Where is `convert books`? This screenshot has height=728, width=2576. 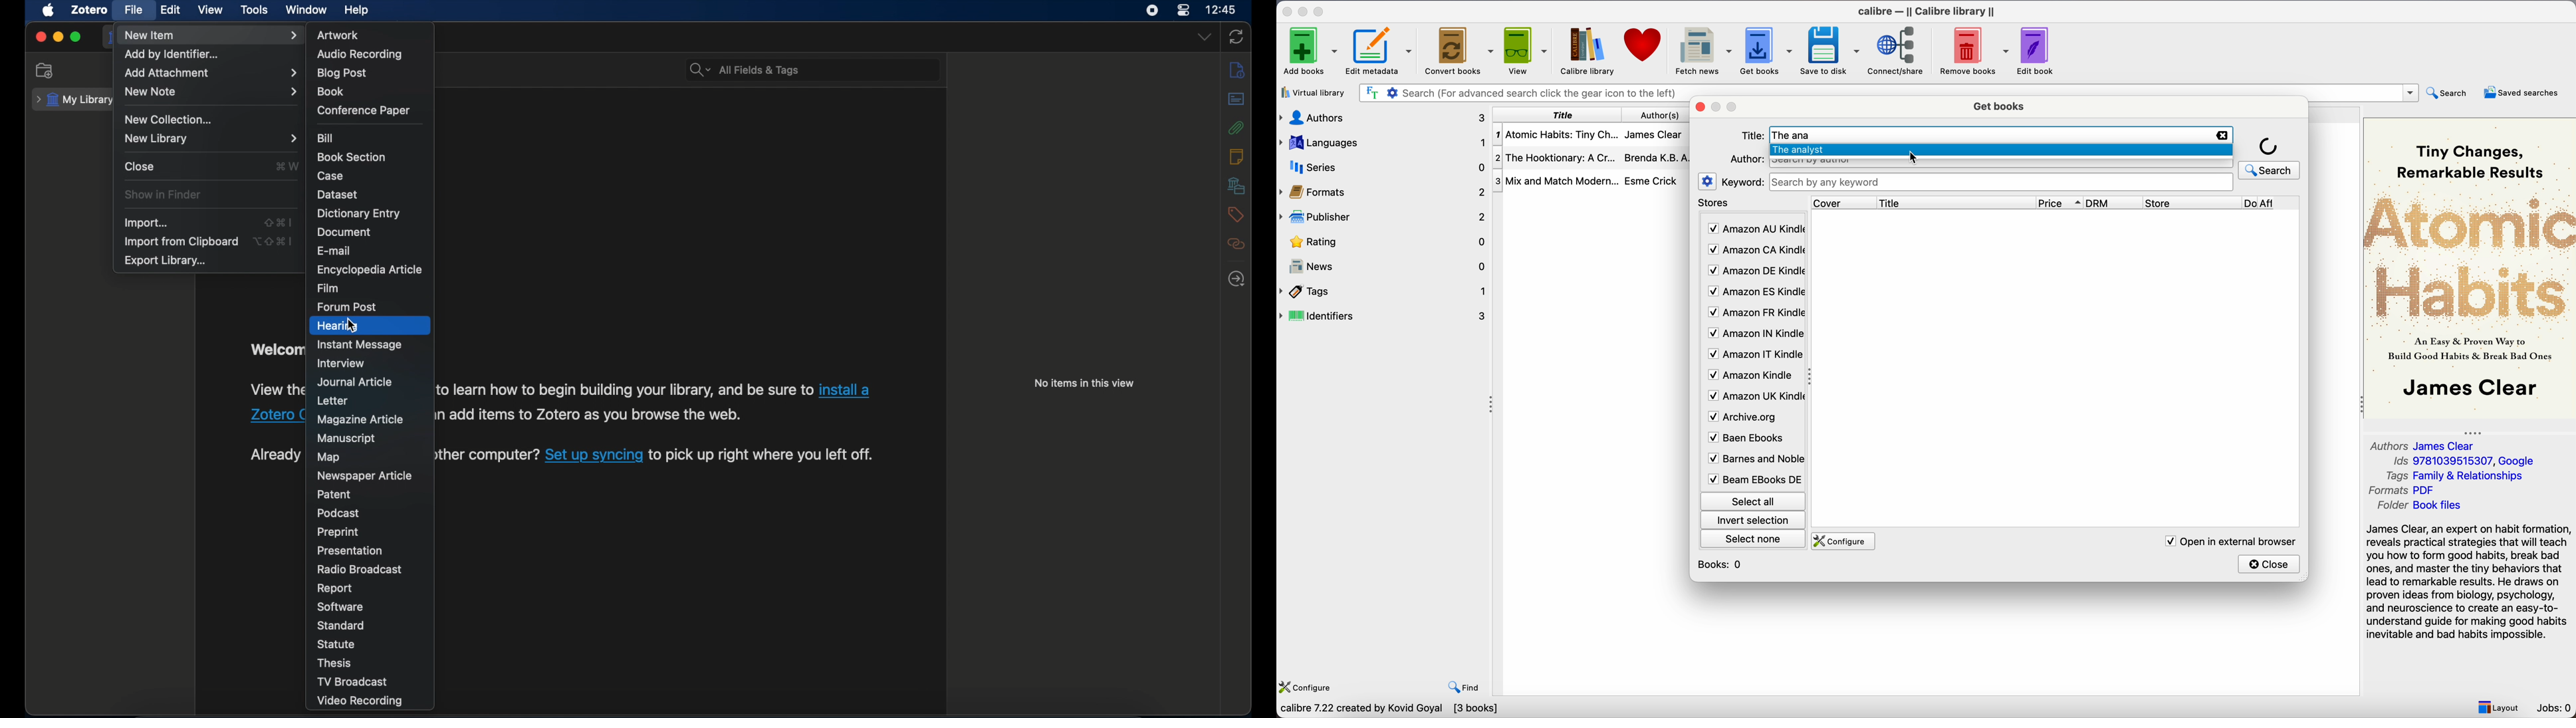 convert books is located at coordinates (1458, 50).